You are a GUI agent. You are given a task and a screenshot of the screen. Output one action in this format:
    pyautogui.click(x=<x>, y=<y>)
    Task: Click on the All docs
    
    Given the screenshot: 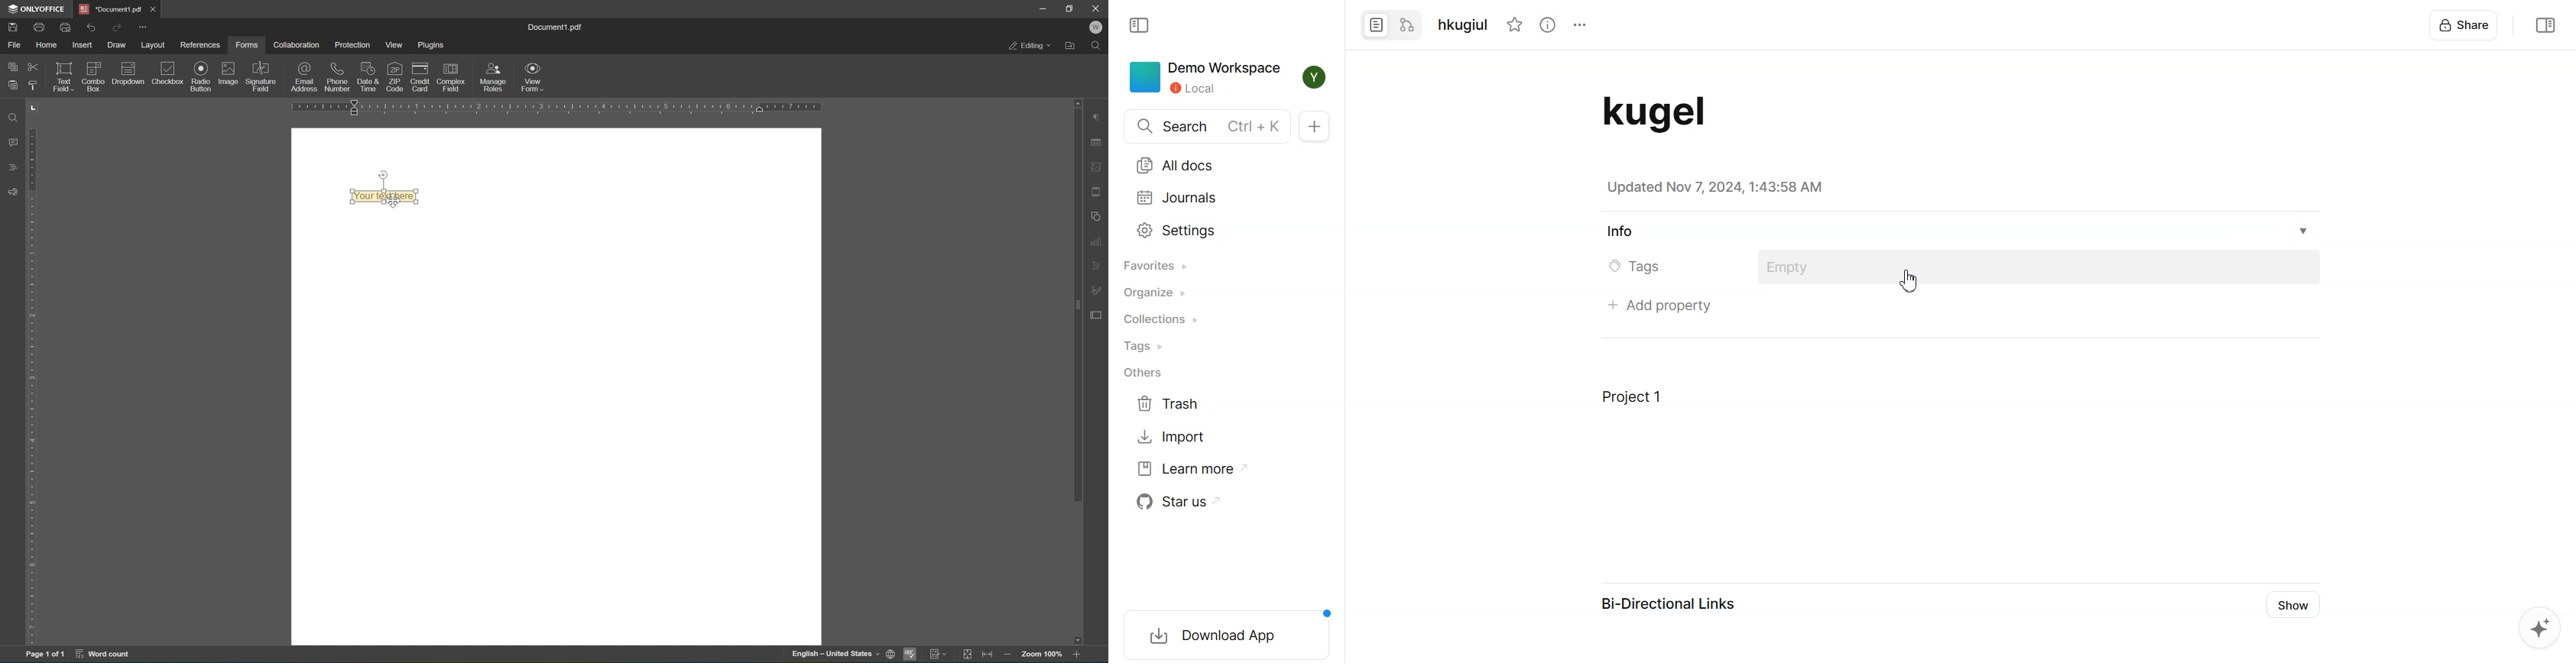 What is the action you would take?
    pyautogui.click(x=1178, y=165)
    